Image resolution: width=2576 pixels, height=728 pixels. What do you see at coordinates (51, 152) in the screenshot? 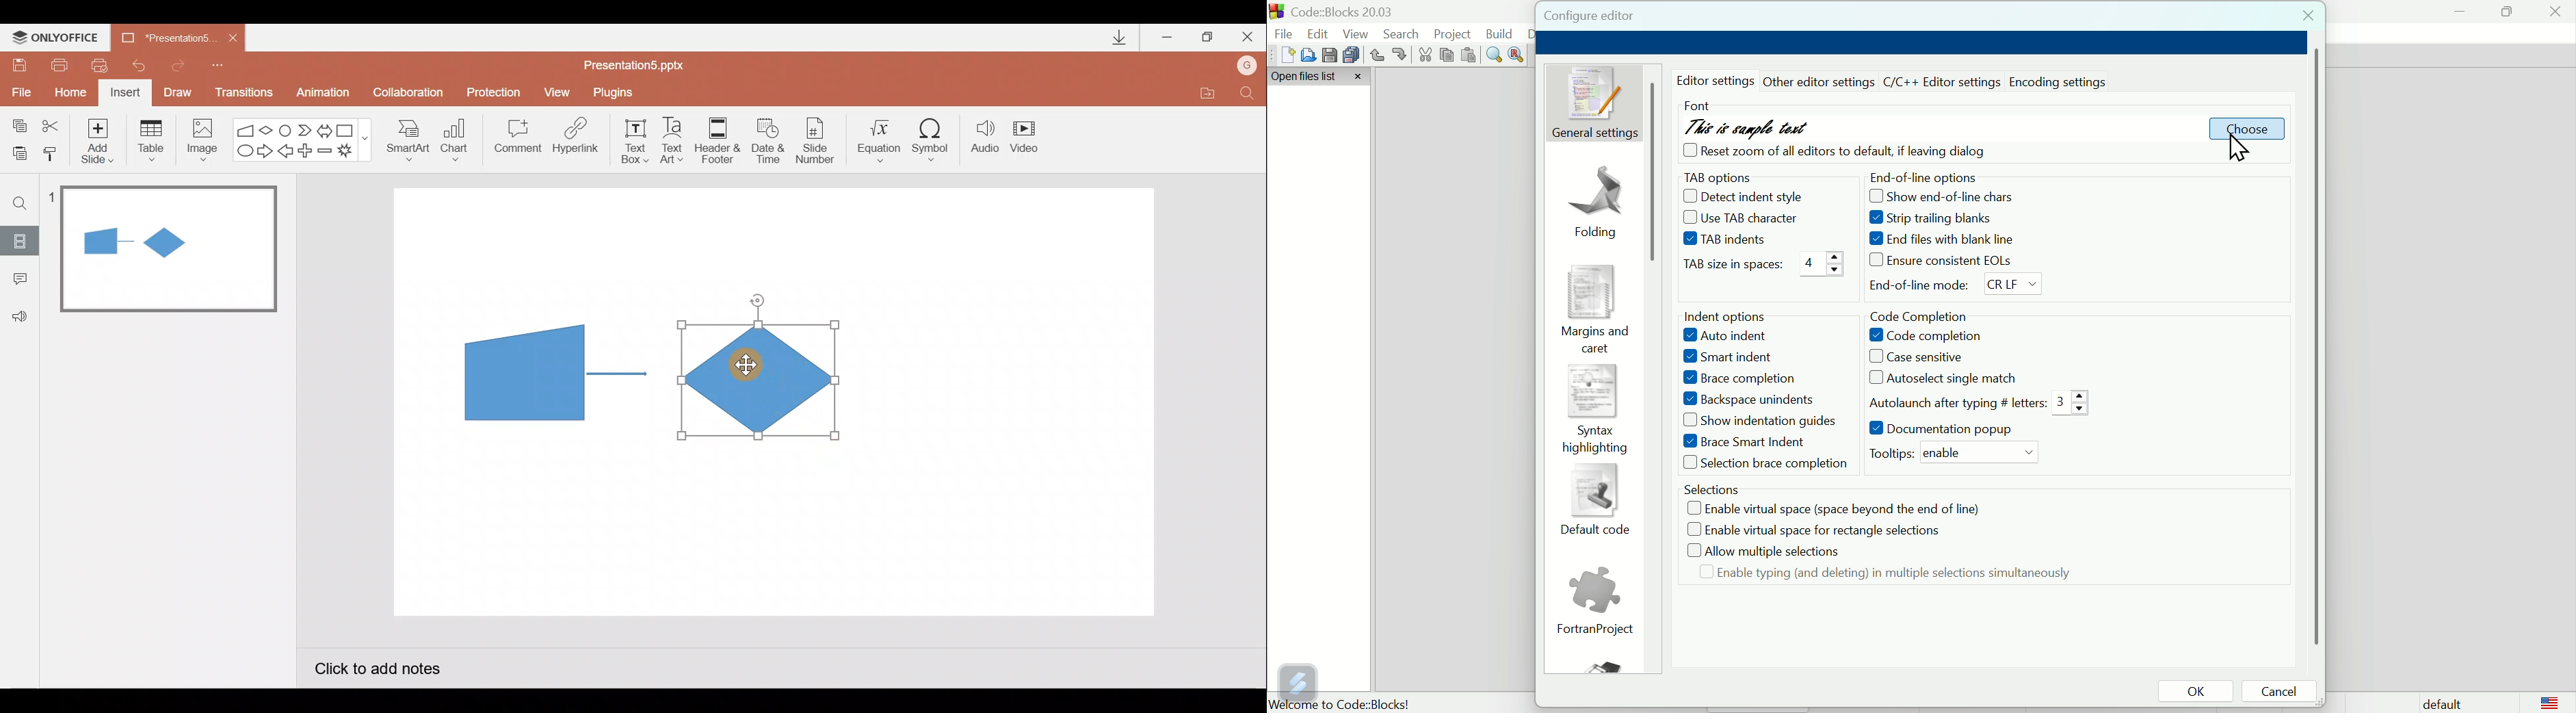
I see `Copy style` at bounding box center [51, 152].